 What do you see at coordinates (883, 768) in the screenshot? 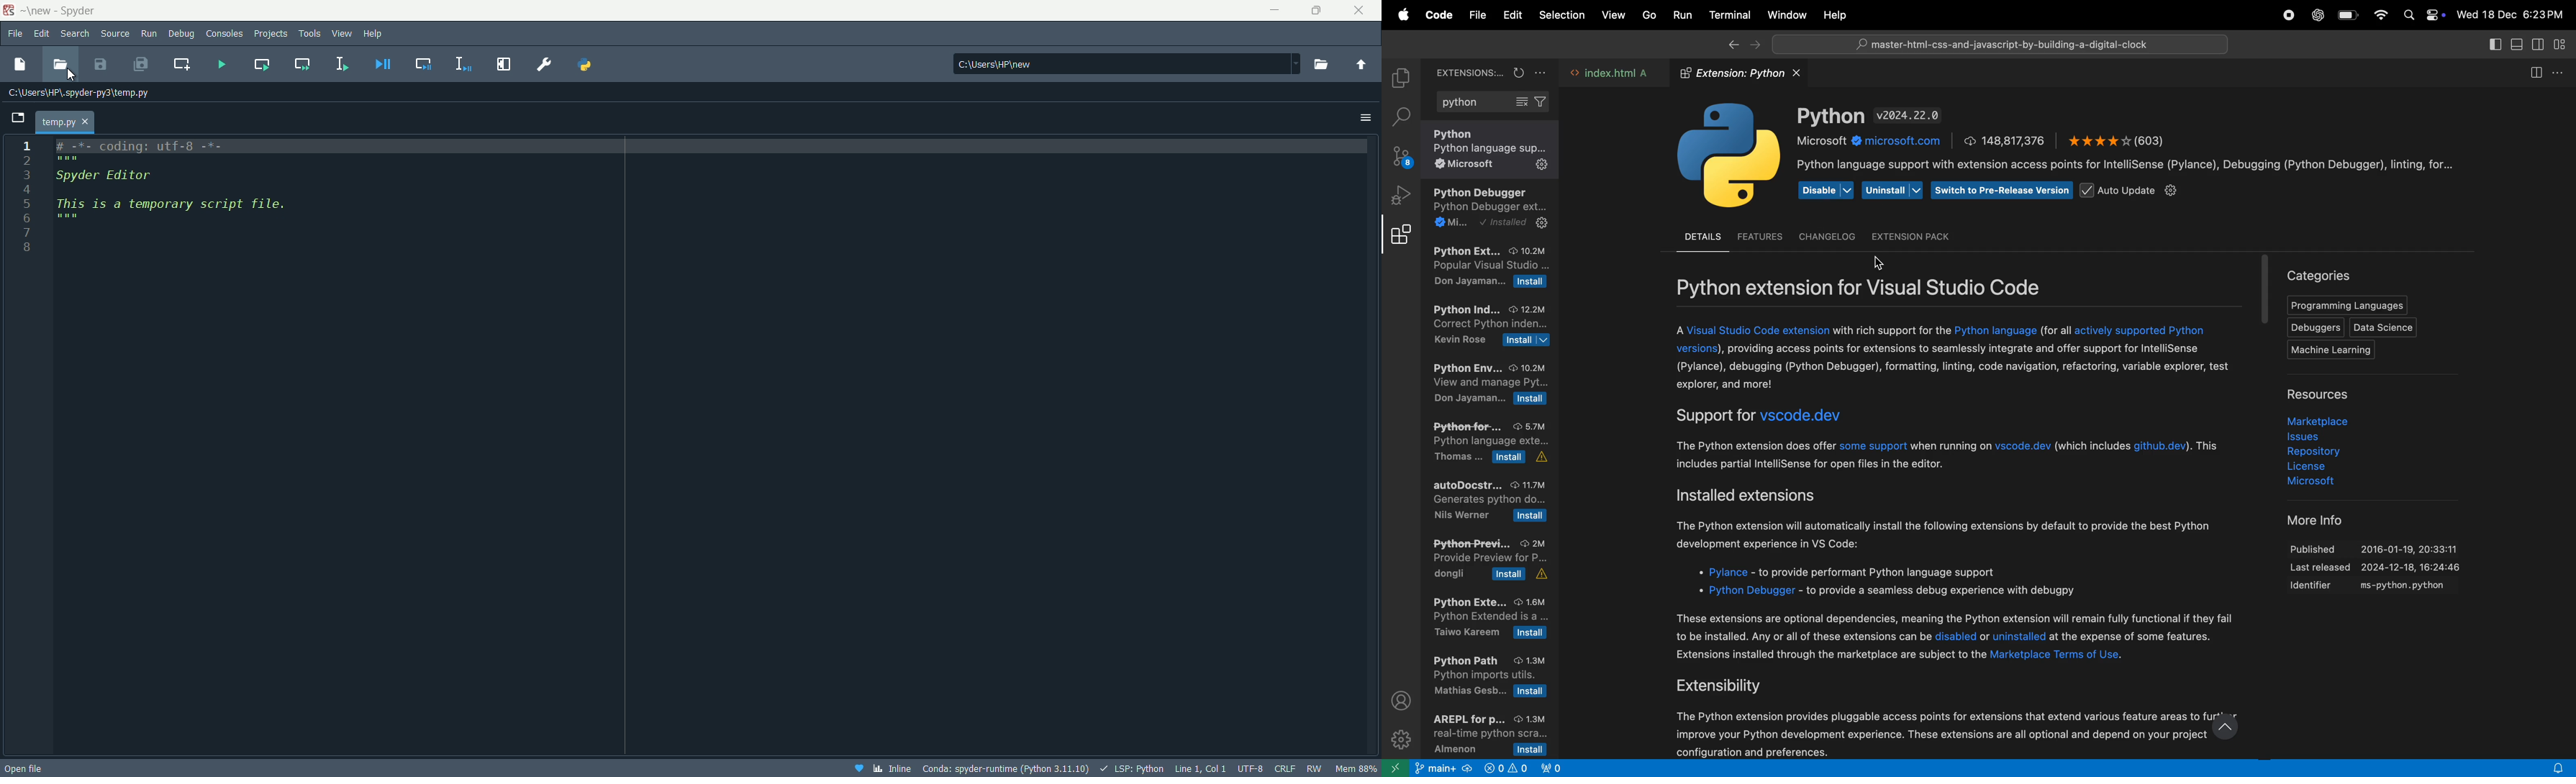
I see `inline` at bounding box center [883, 768].